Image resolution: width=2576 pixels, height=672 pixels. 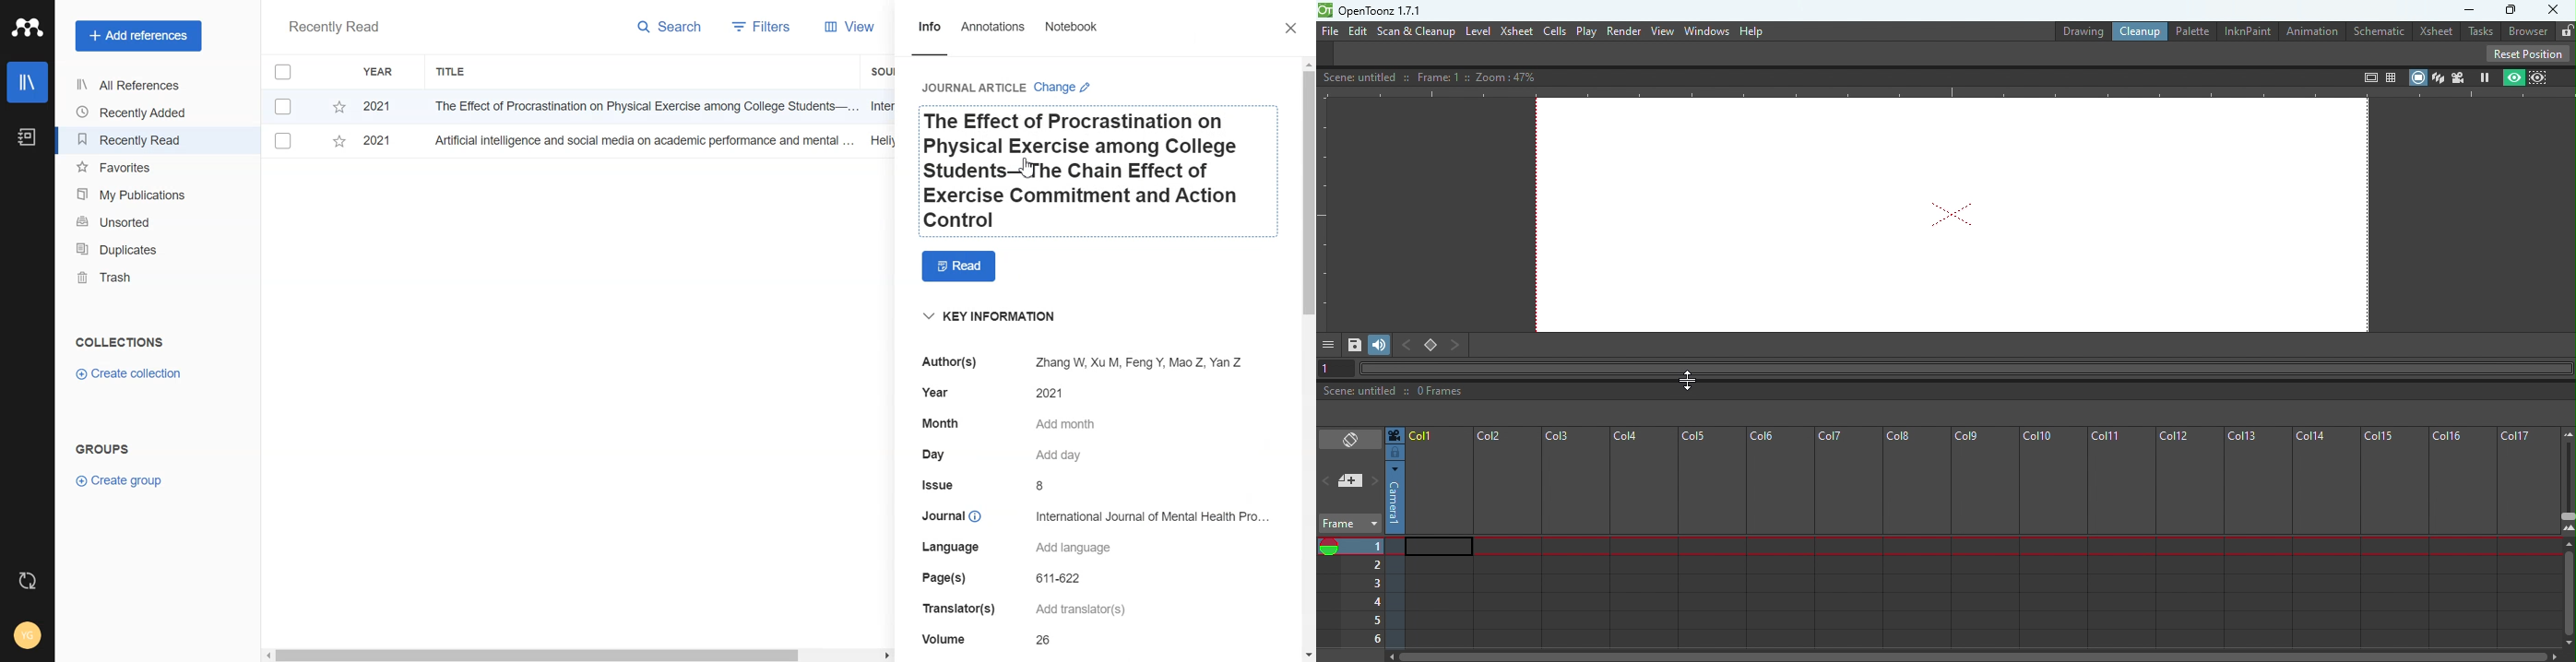 I want to click on Auto sync, so click(x=25, y=580).